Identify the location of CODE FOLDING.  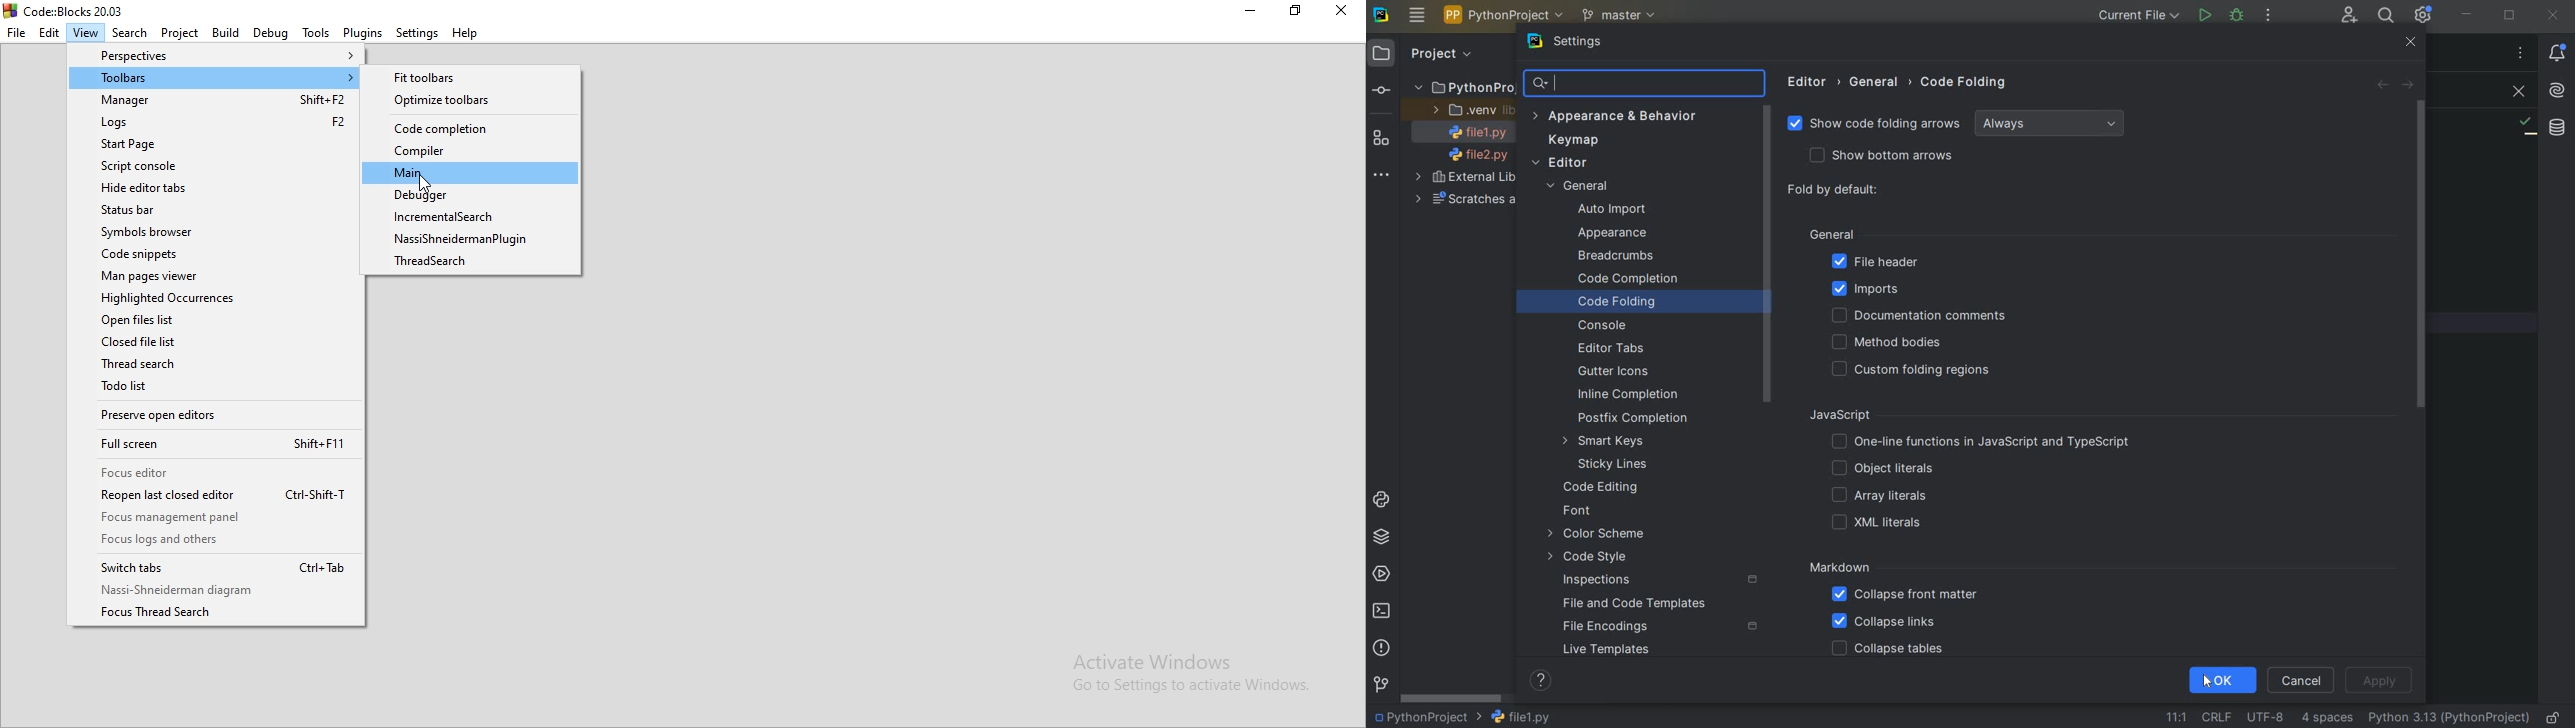
(1965, 85).